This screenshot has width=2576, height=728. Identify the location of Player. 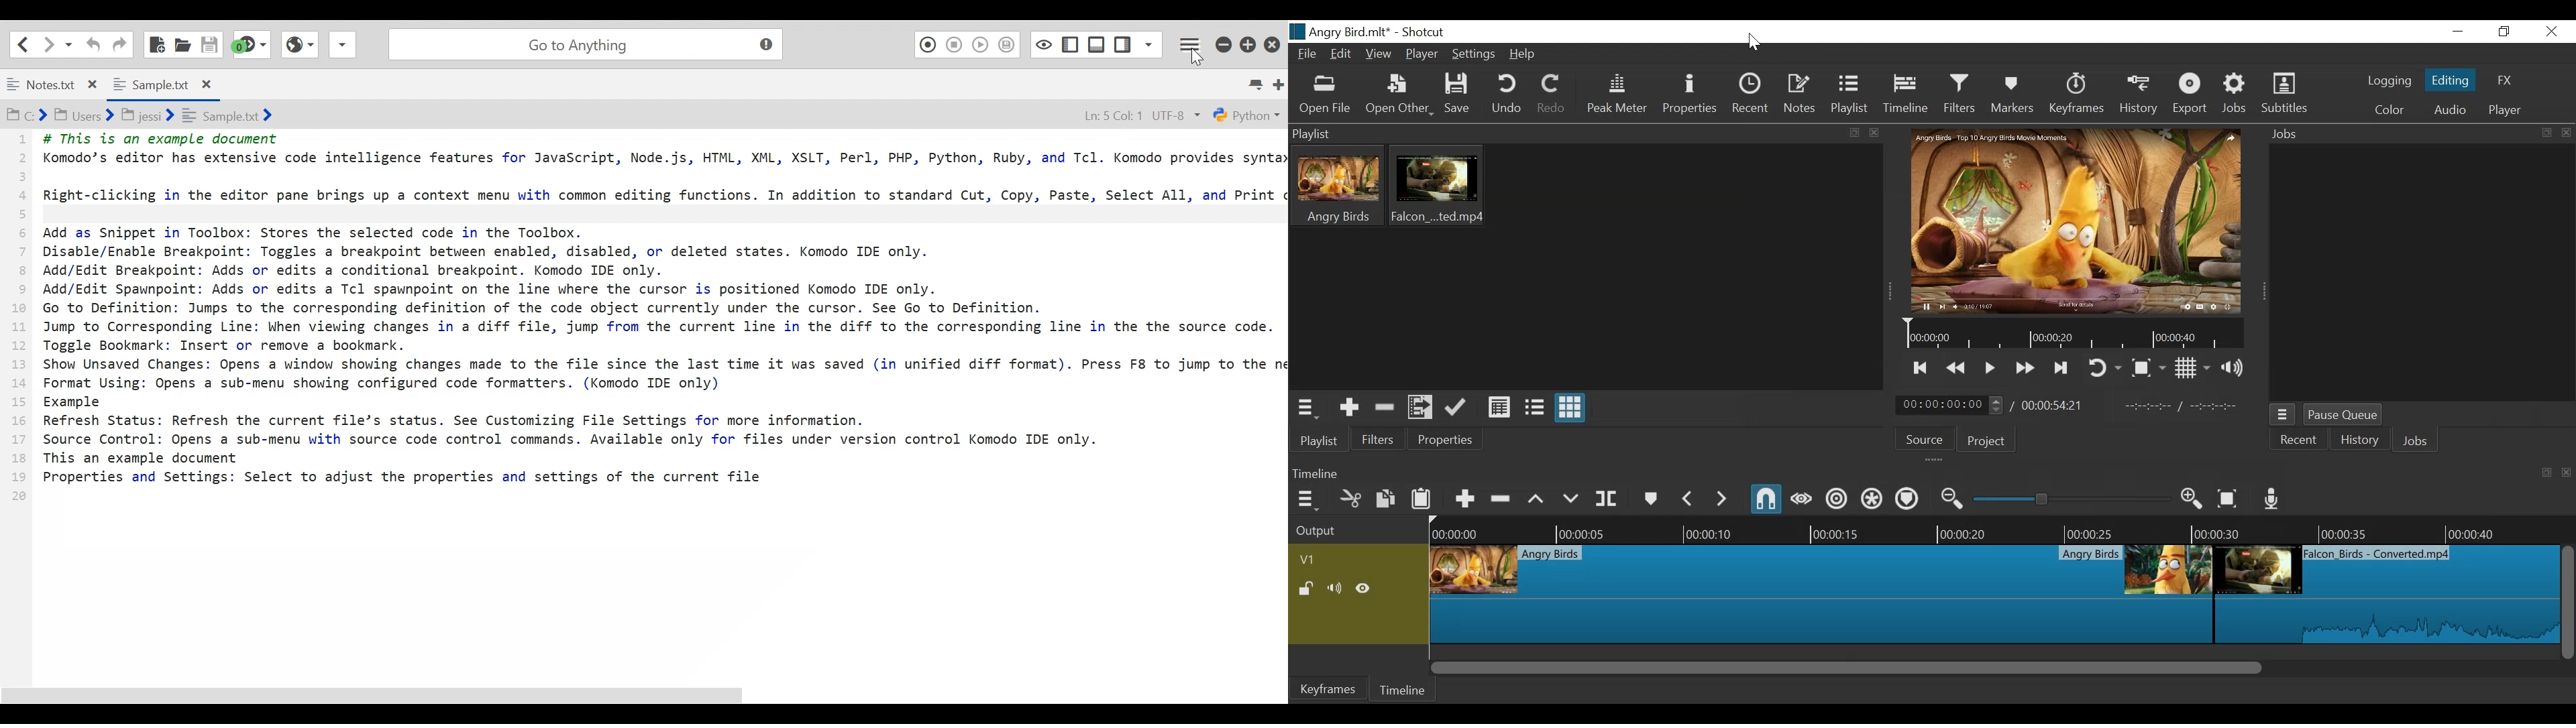
(2507, 109).